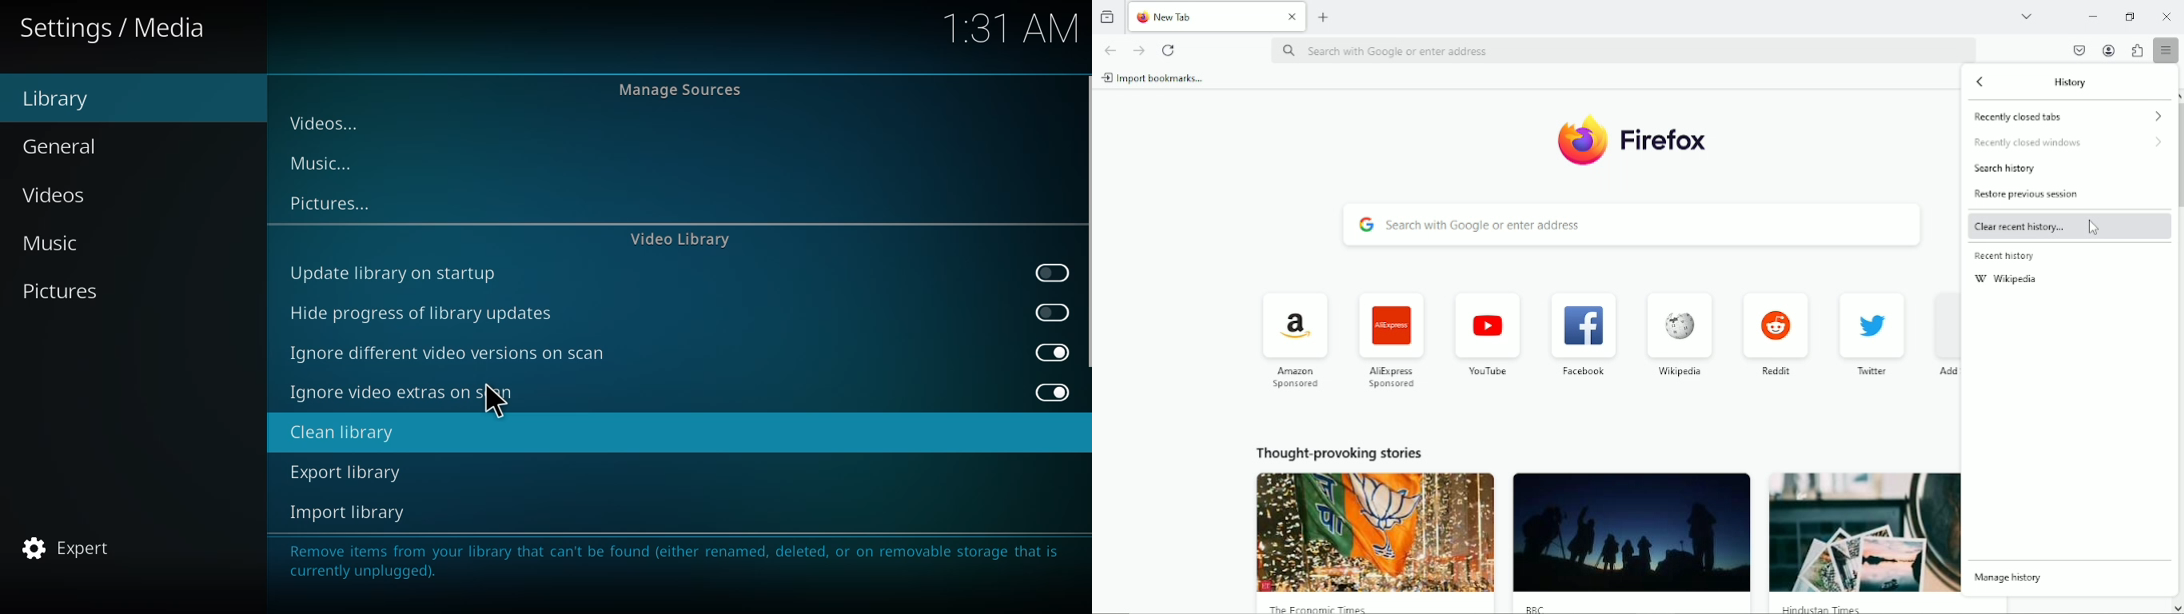  I want to click on The Economic Times, so click(1320, 607).